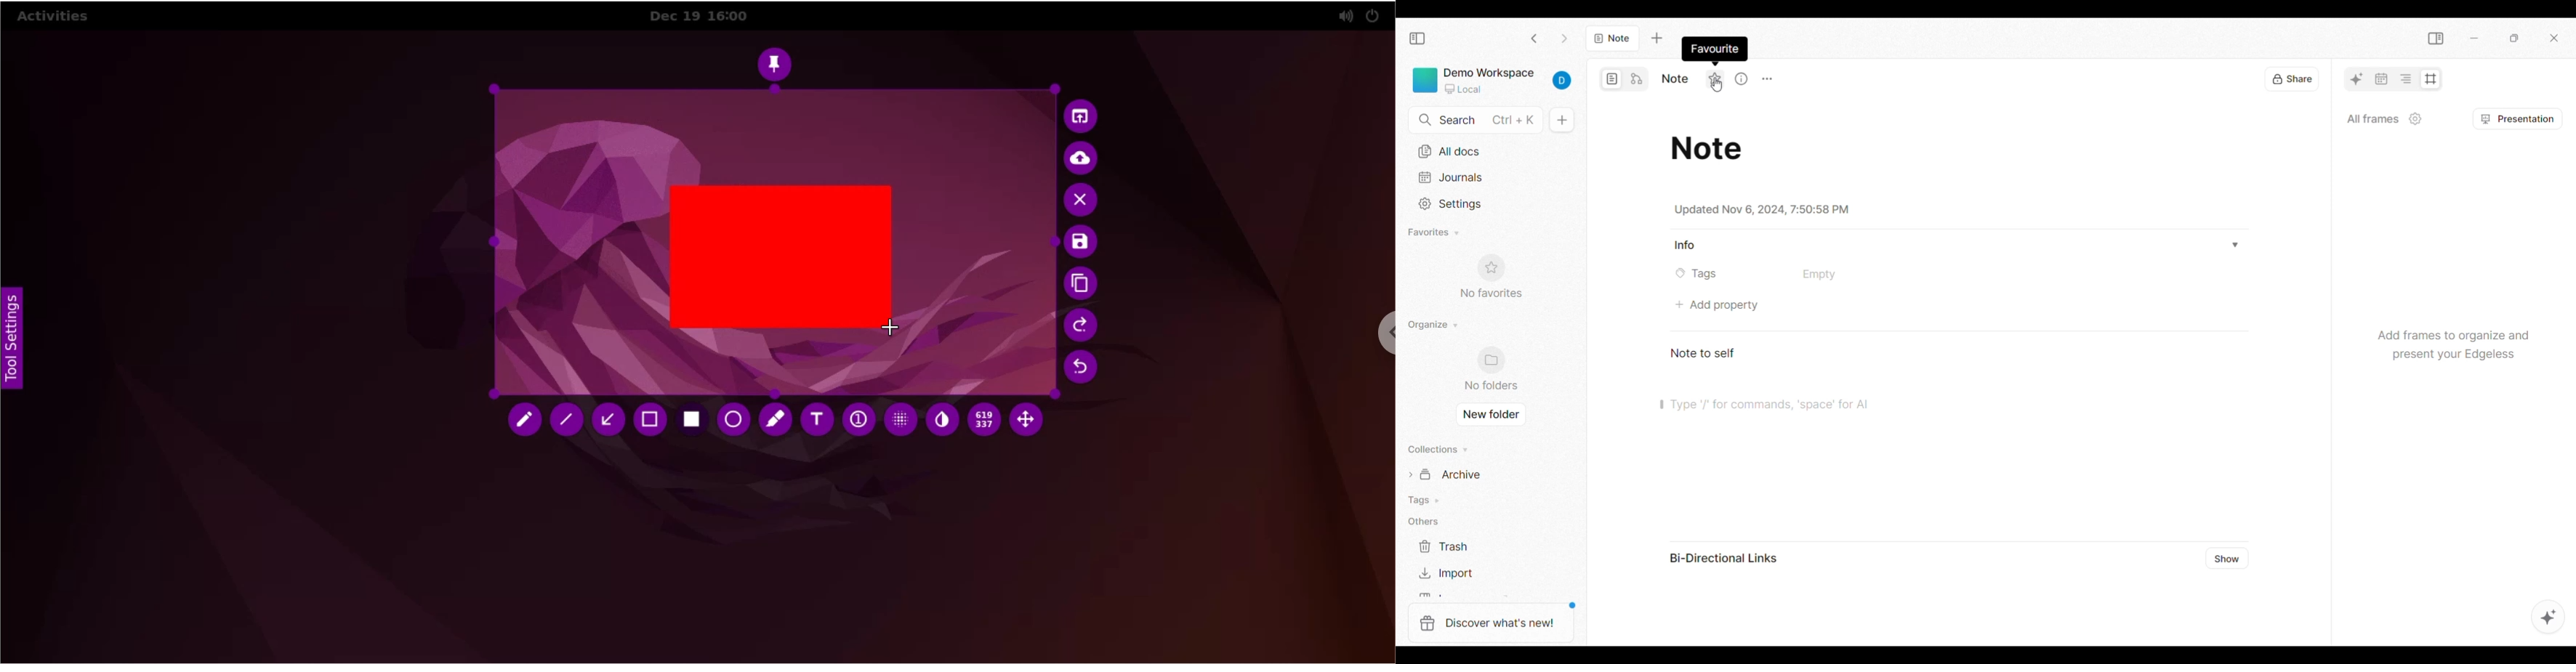 This screenshot has height=672, width=2576. I want to click on Note, so click(1711, 146).